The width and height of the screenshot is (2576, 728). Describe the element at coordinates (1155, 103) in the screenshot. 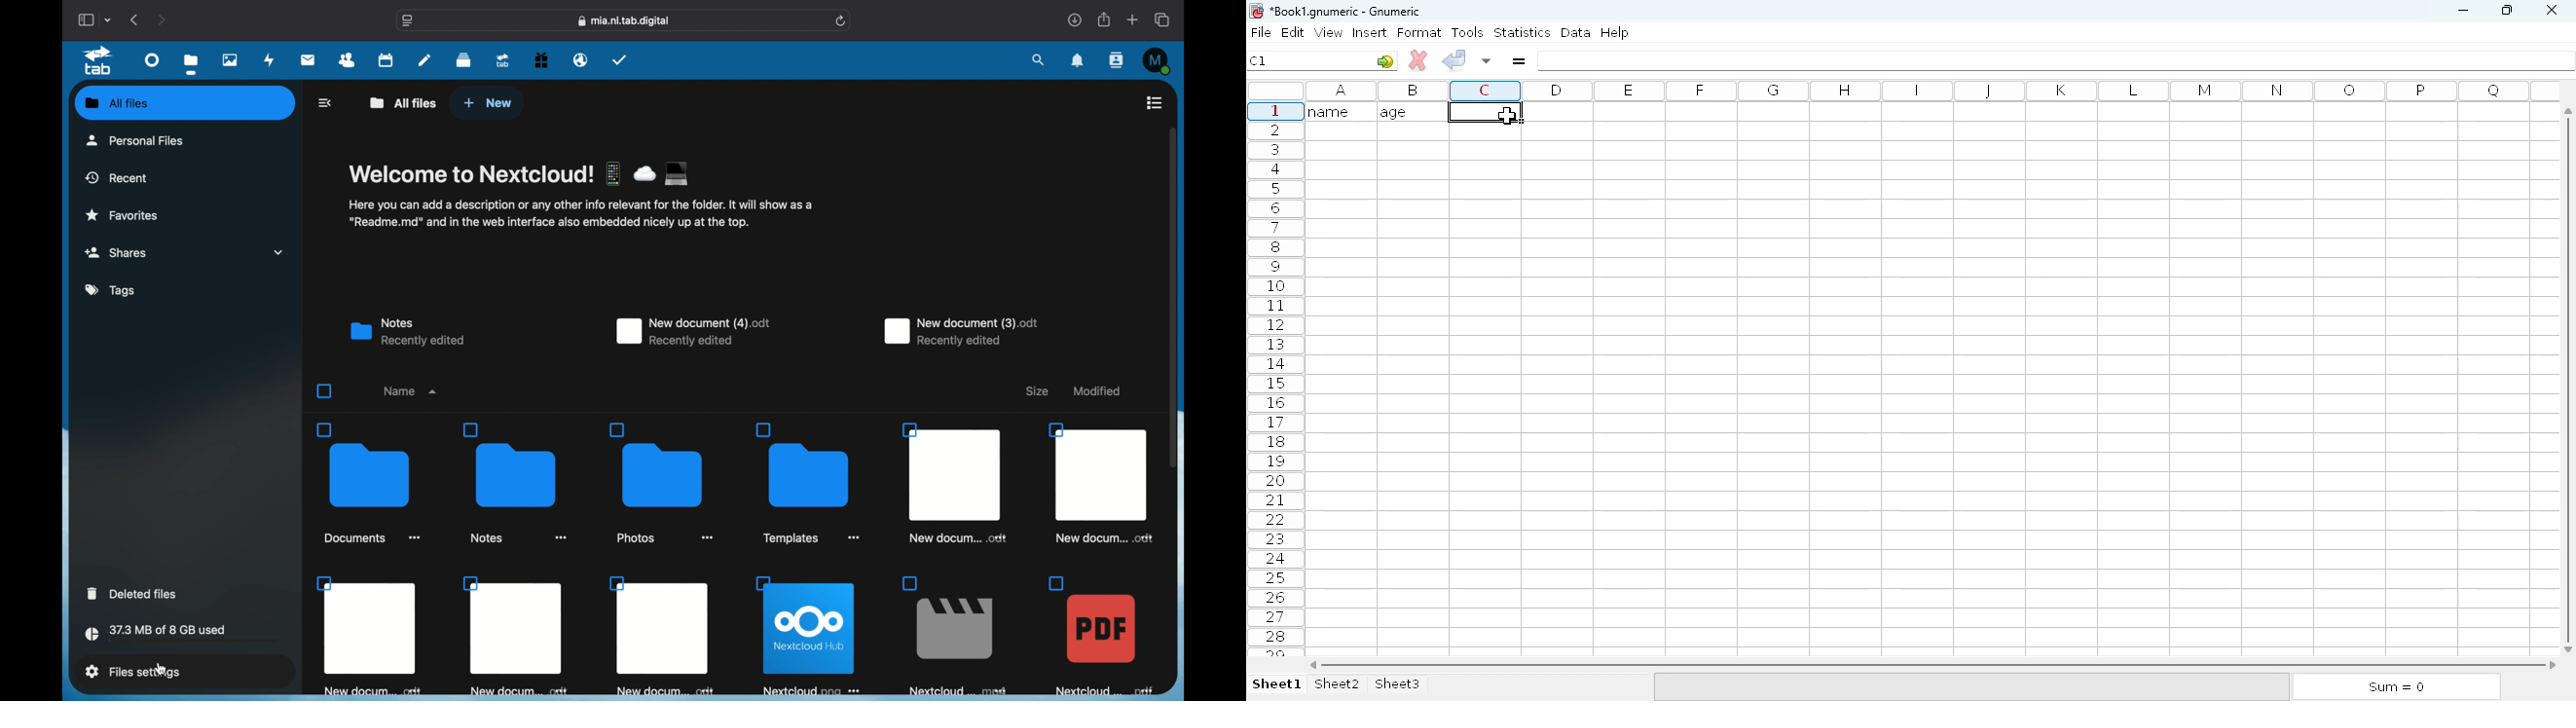

I see `menu` at that location.